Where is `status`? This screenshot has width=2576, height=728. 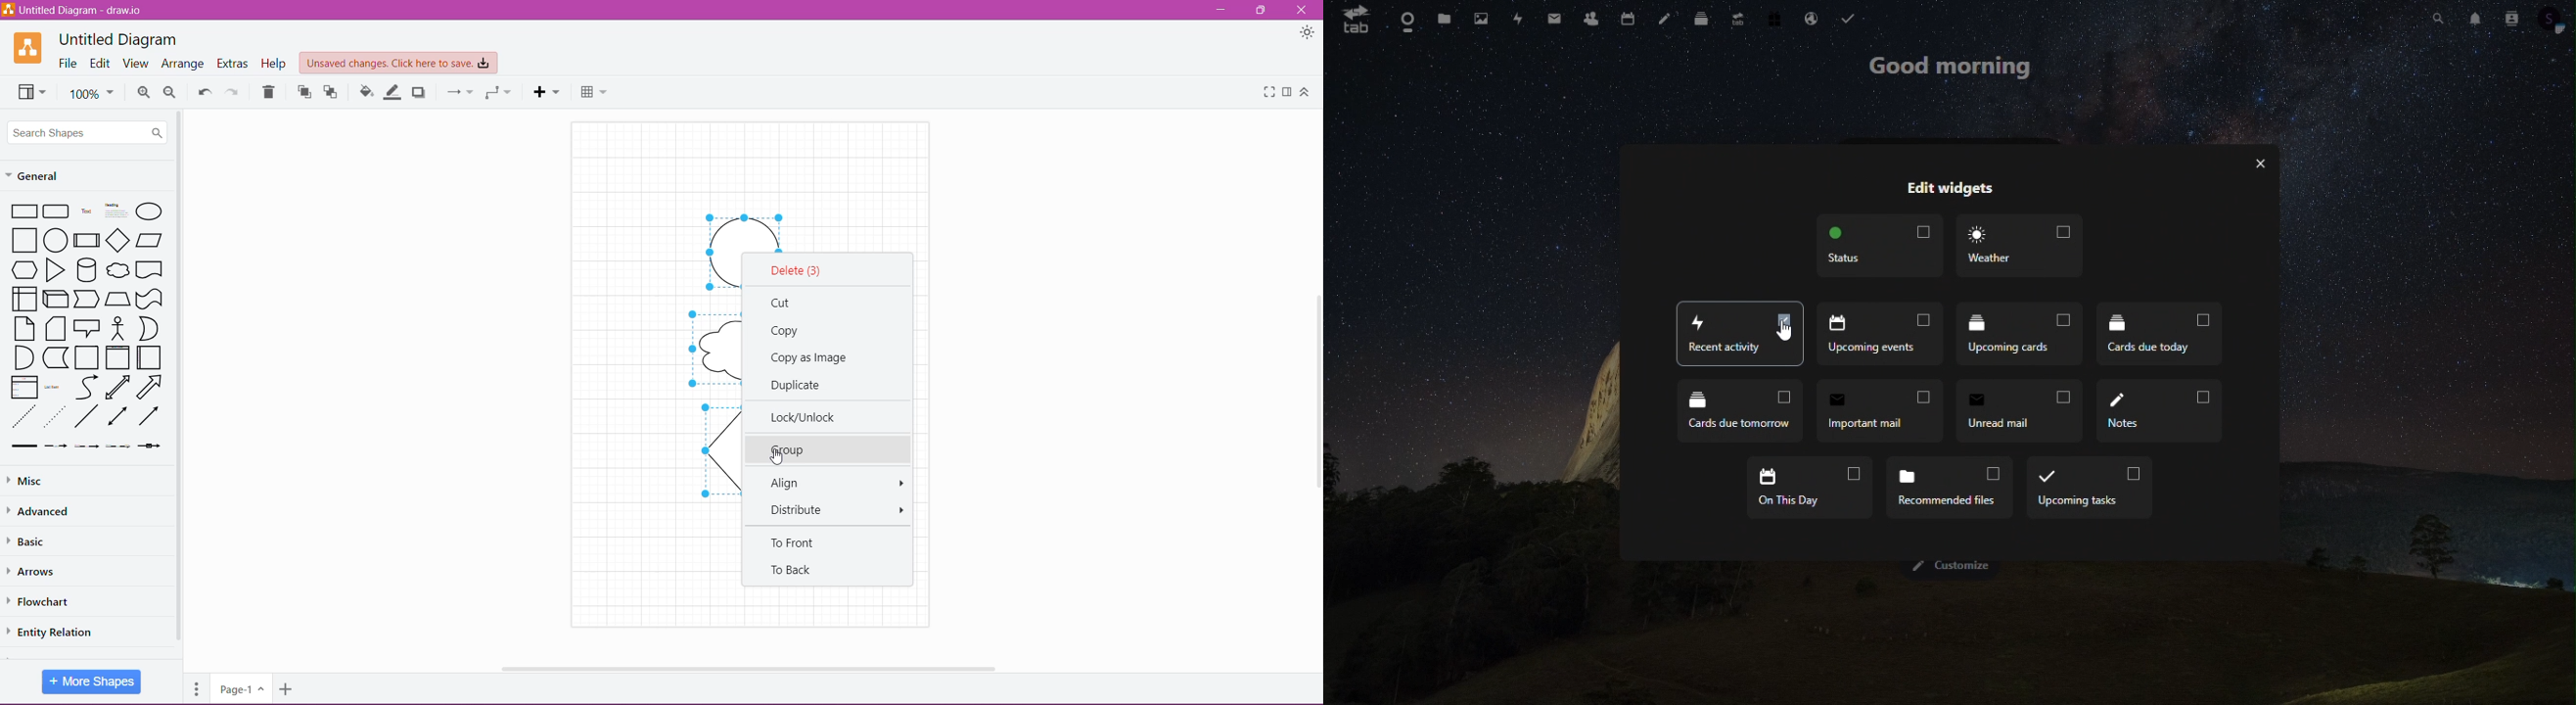 status is located at coordinates (1882, 249).